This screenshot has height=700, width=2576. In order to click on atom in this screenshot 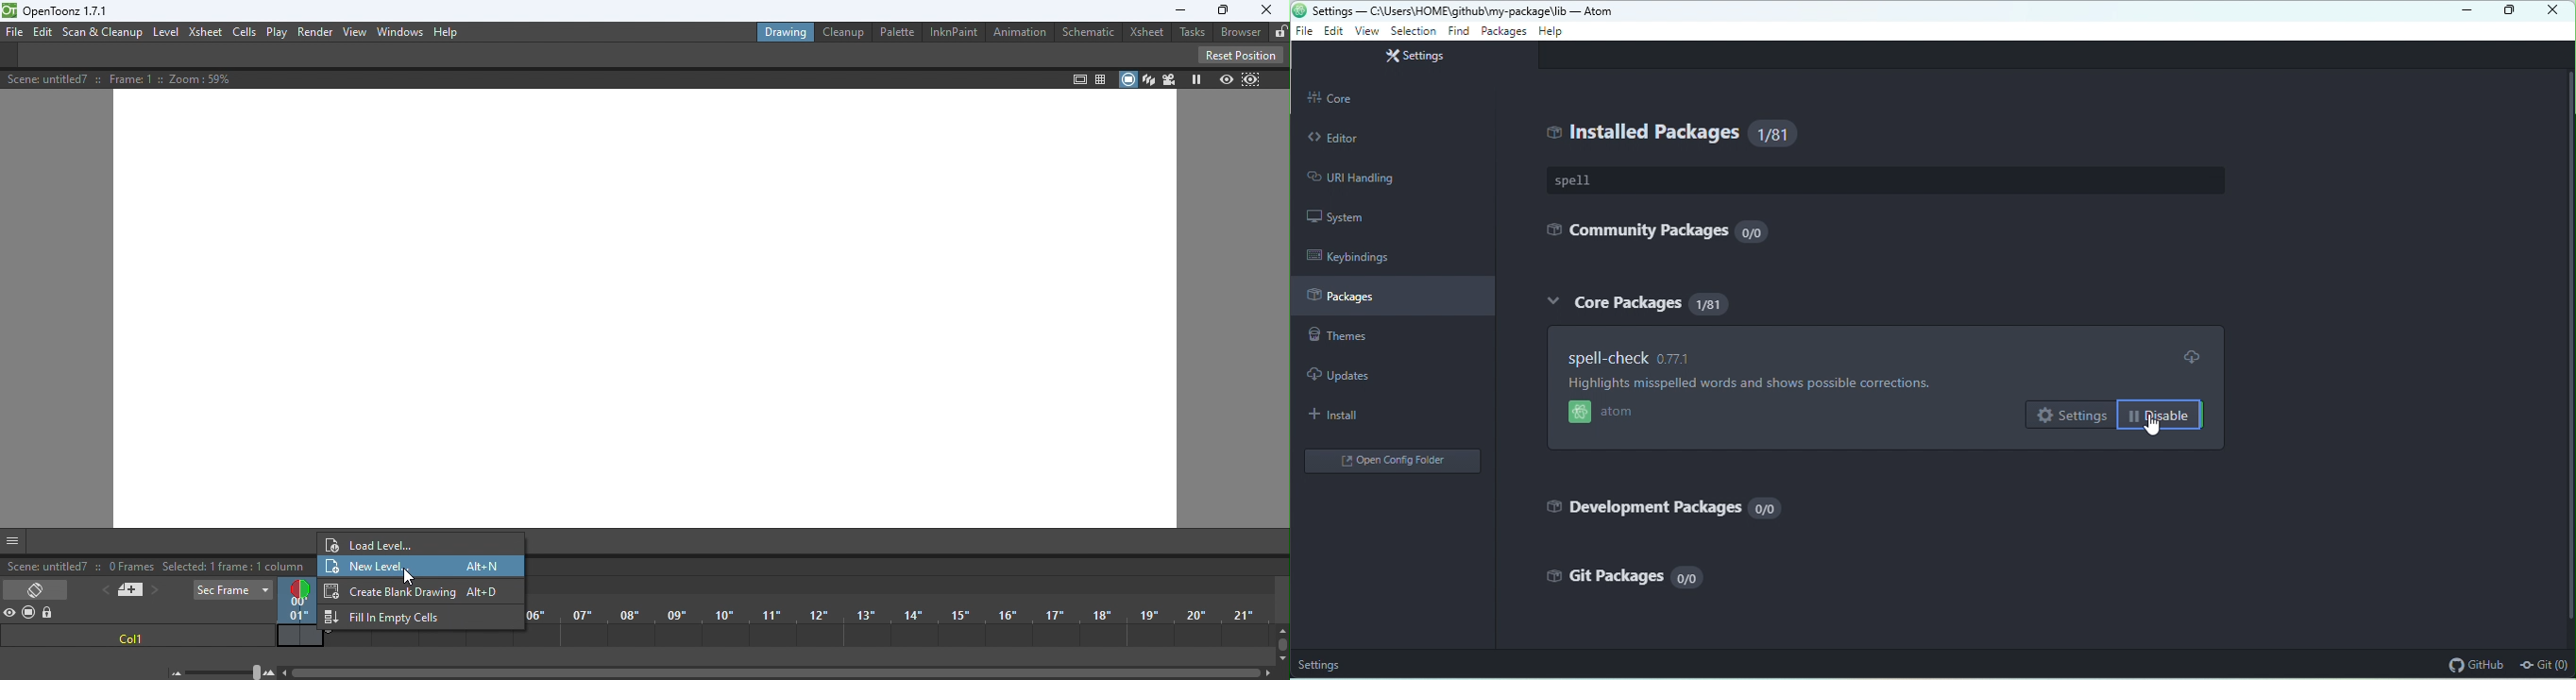, I will do `click(1606, 414)`.